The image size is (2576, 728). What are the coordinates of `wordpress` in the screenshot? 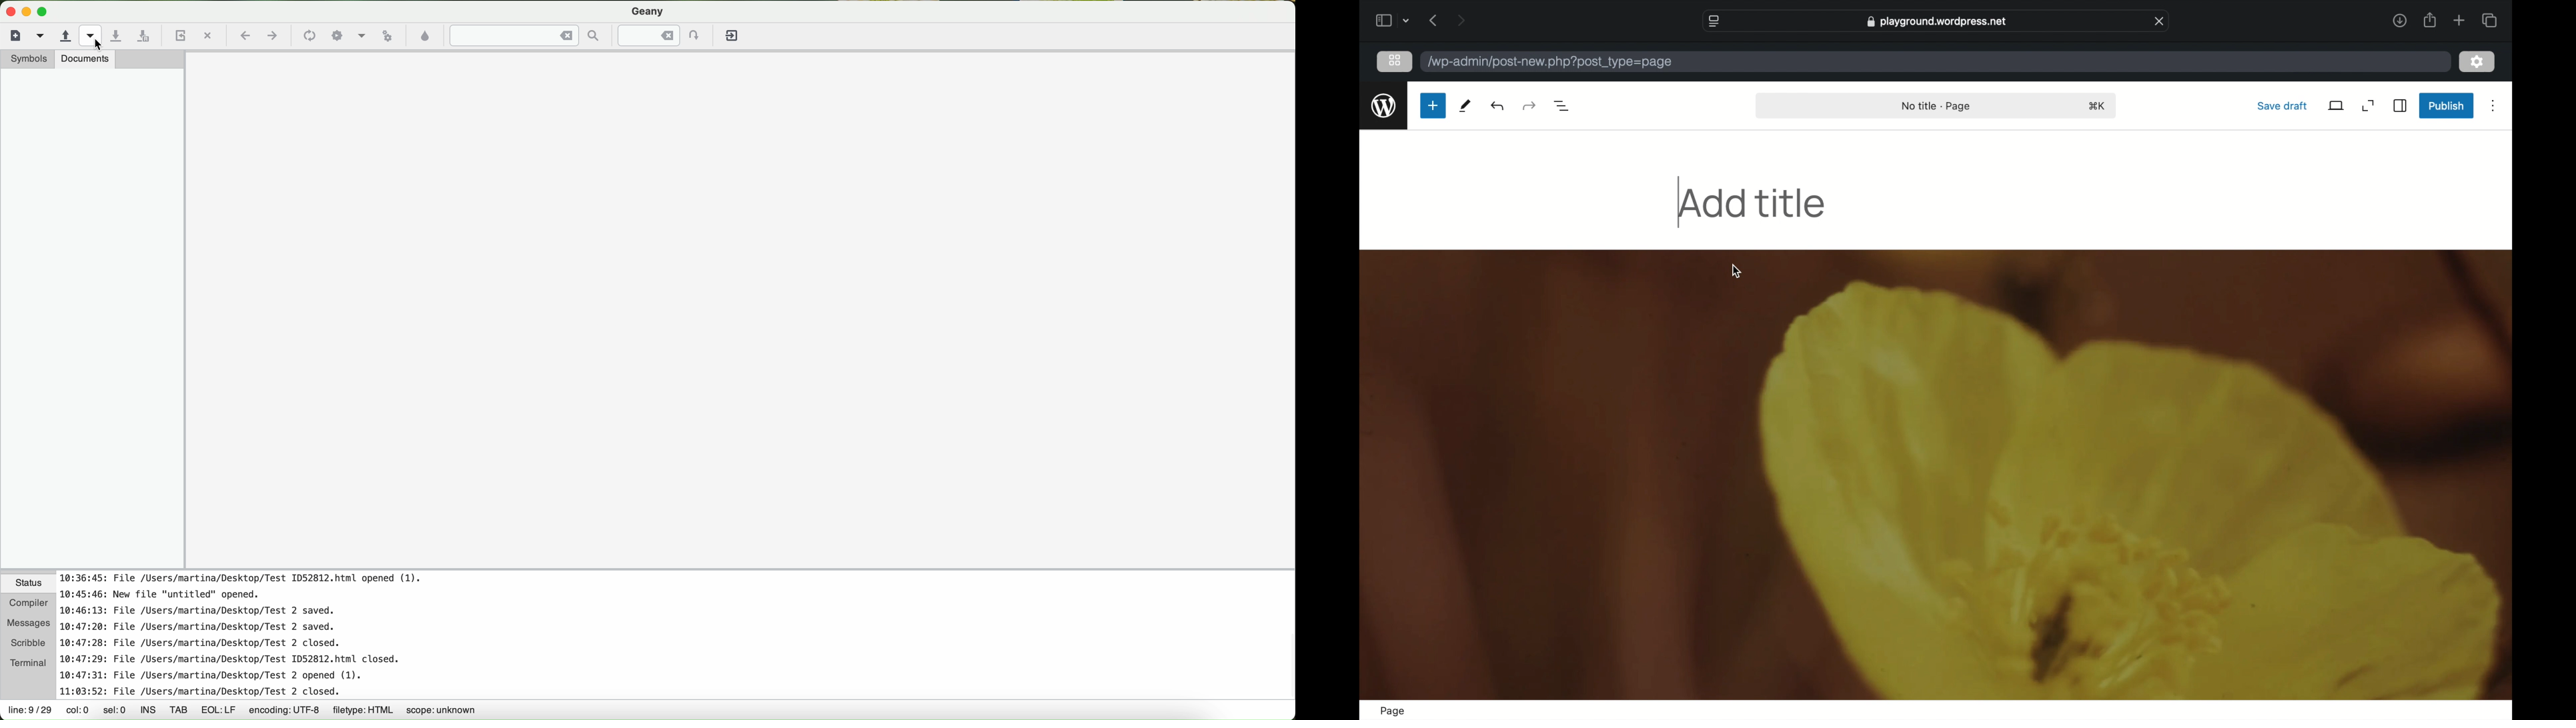 It's located at (1384, 106).